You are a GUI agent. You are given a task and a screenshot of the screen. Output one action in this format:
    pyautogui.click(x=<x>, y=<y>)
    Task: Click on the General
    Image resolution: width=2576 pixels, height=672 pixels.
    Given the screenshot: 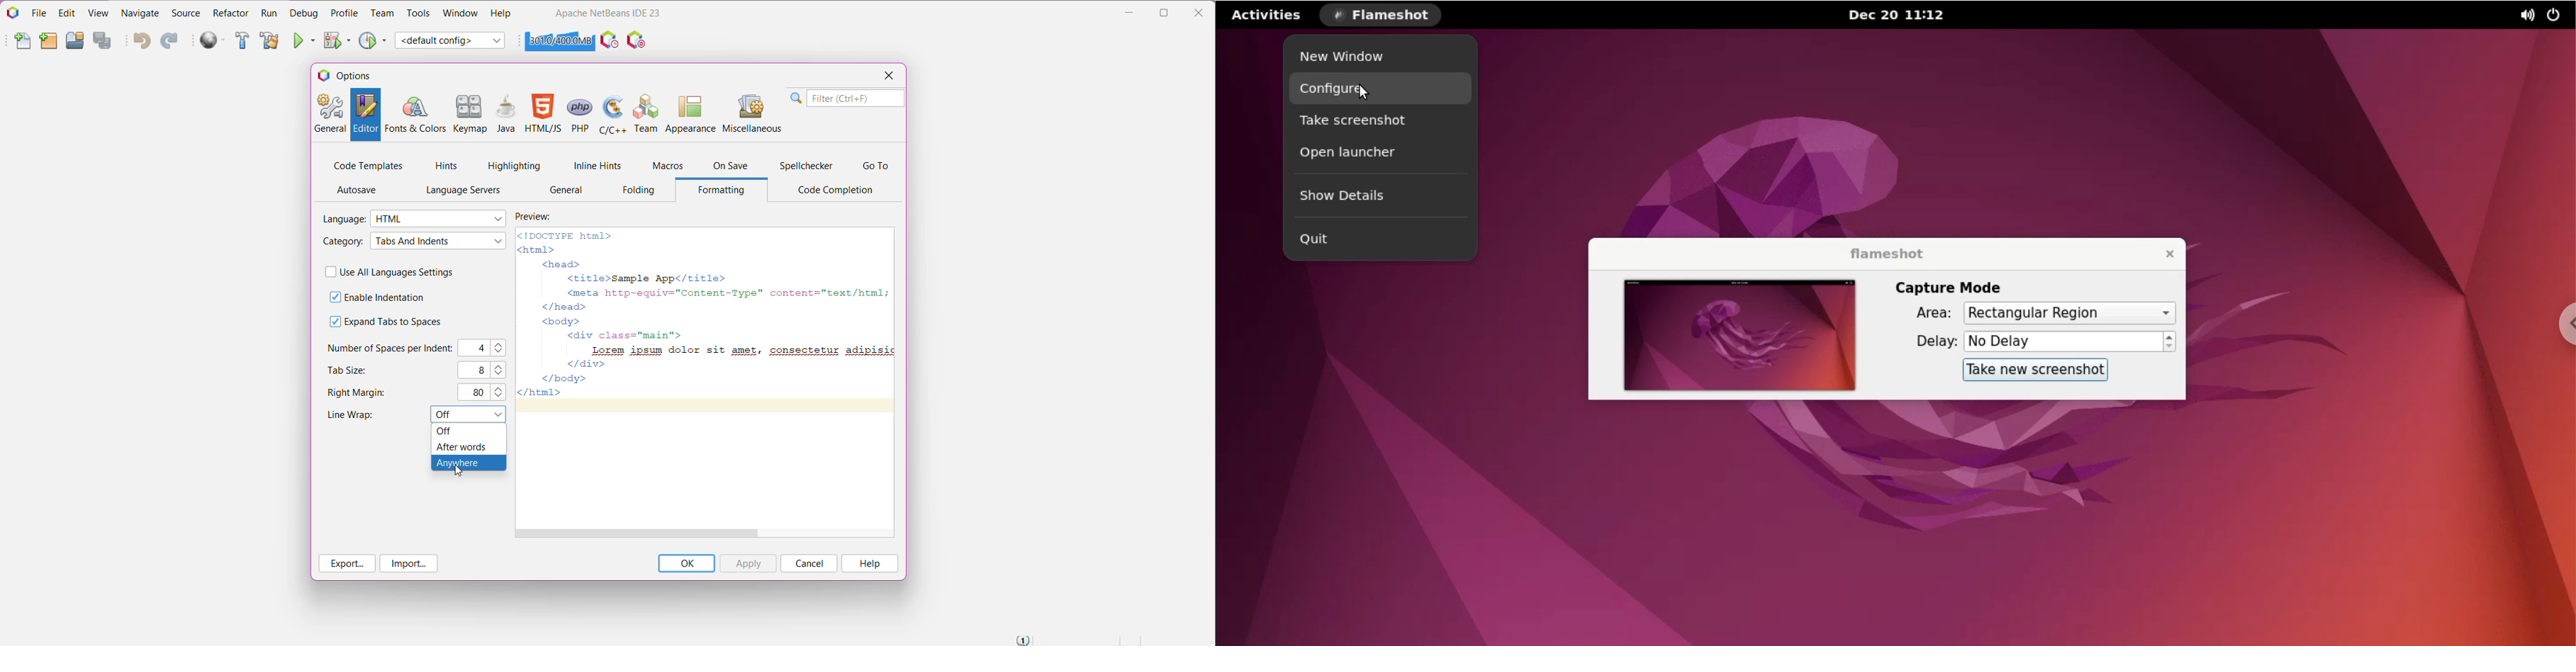 What is the action you would take?
    pyautogui.click(x=330, y=115)
    